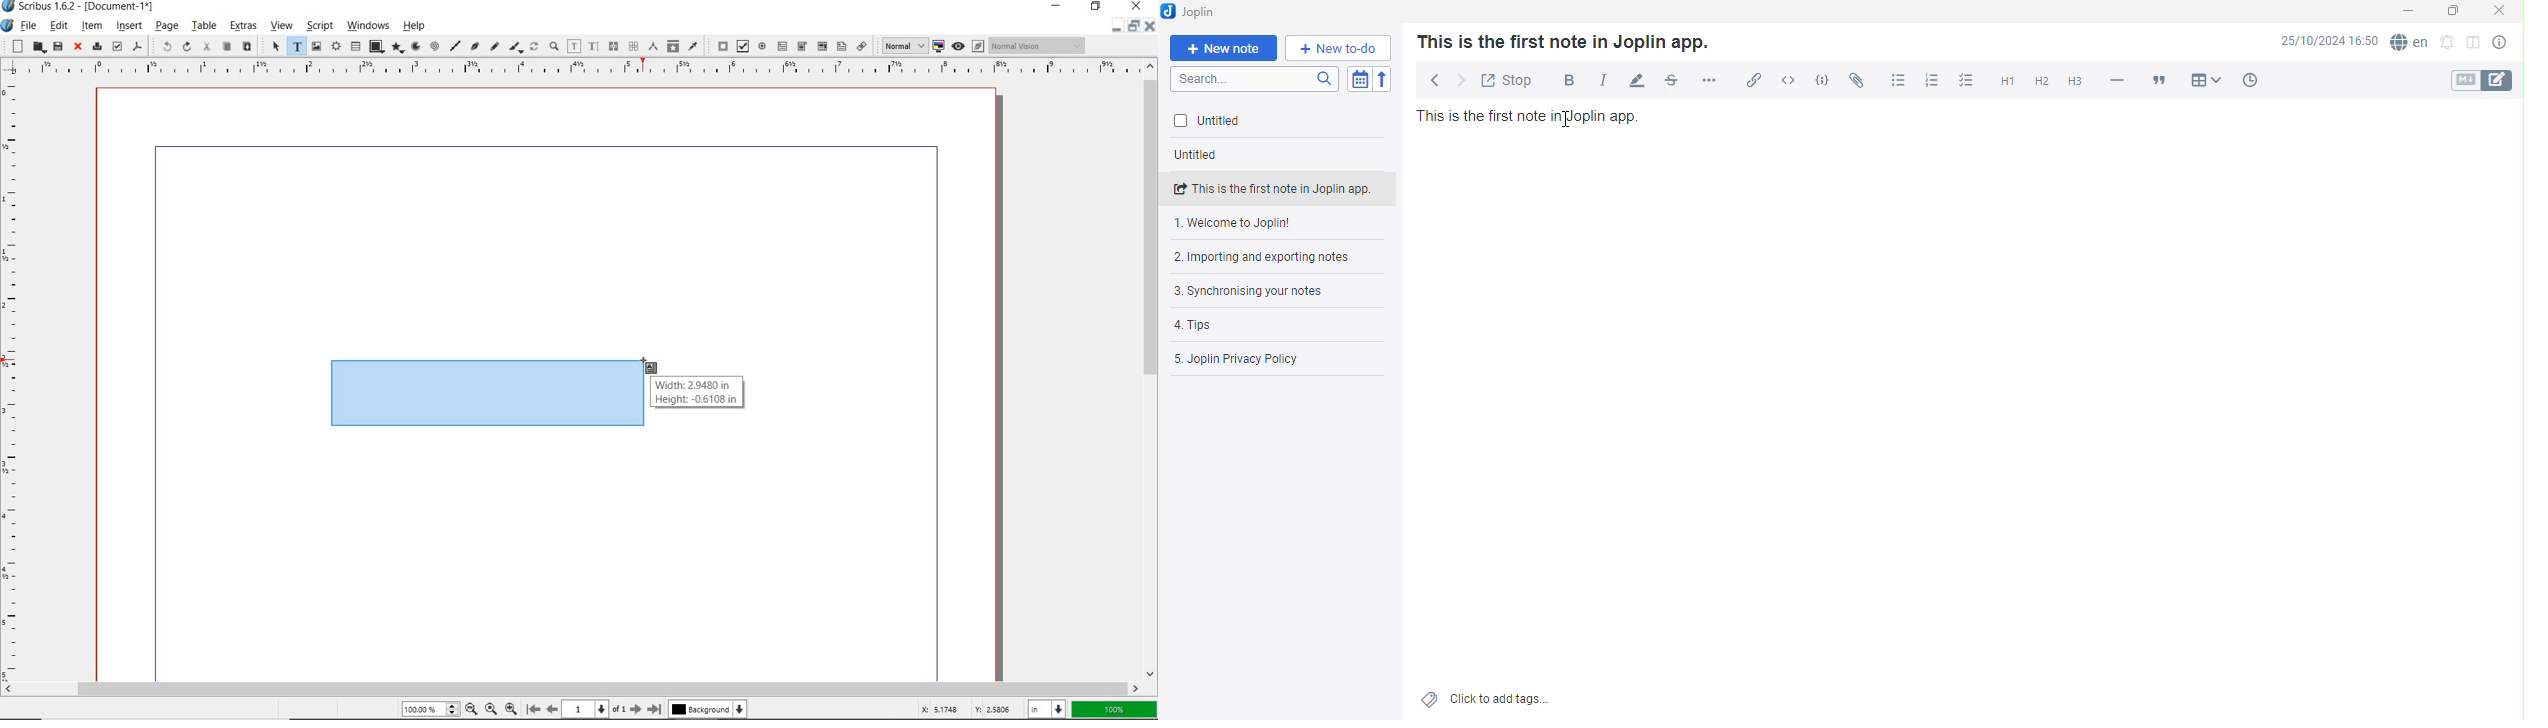 The image size is (2548, 728). Describe the element at coordinates (2328, 44) in the screenshot. I see `Date and Time` at that location.